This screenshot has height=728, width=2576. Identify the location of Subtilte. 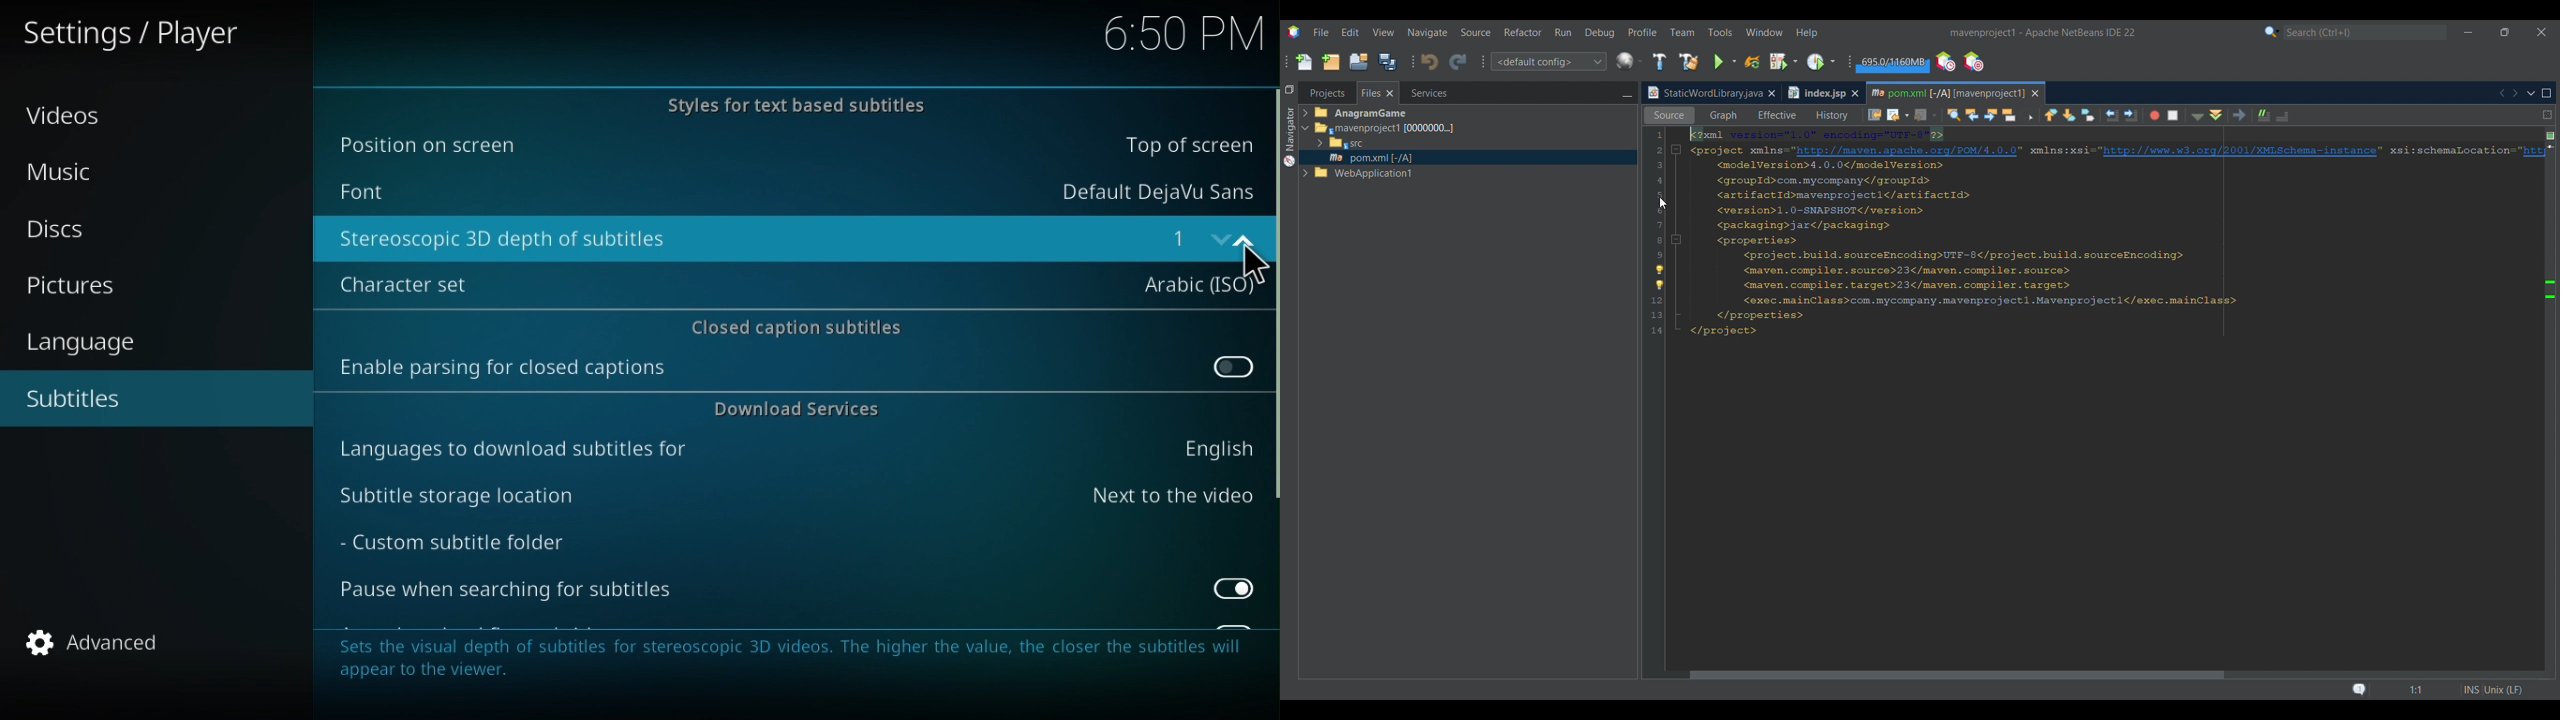
(75, 400).